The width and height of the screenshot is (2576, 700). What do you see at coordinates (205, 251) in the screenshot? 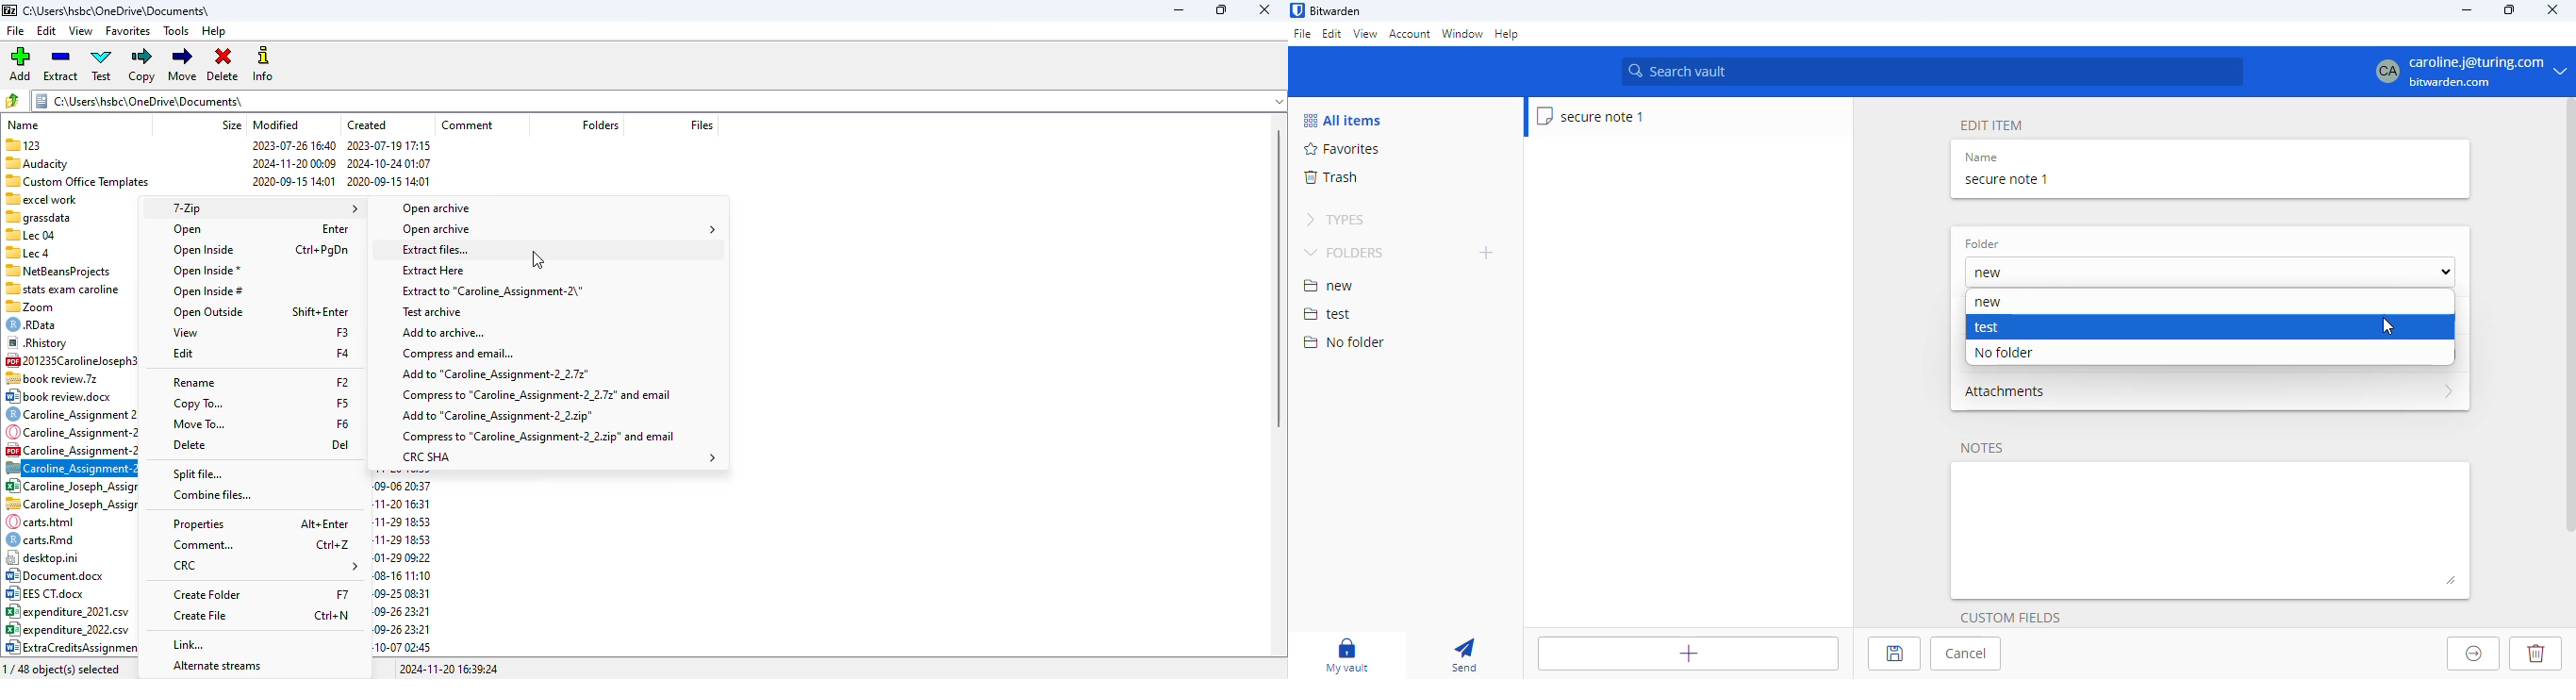
I see `open inside` at bounding box center [205, 251].